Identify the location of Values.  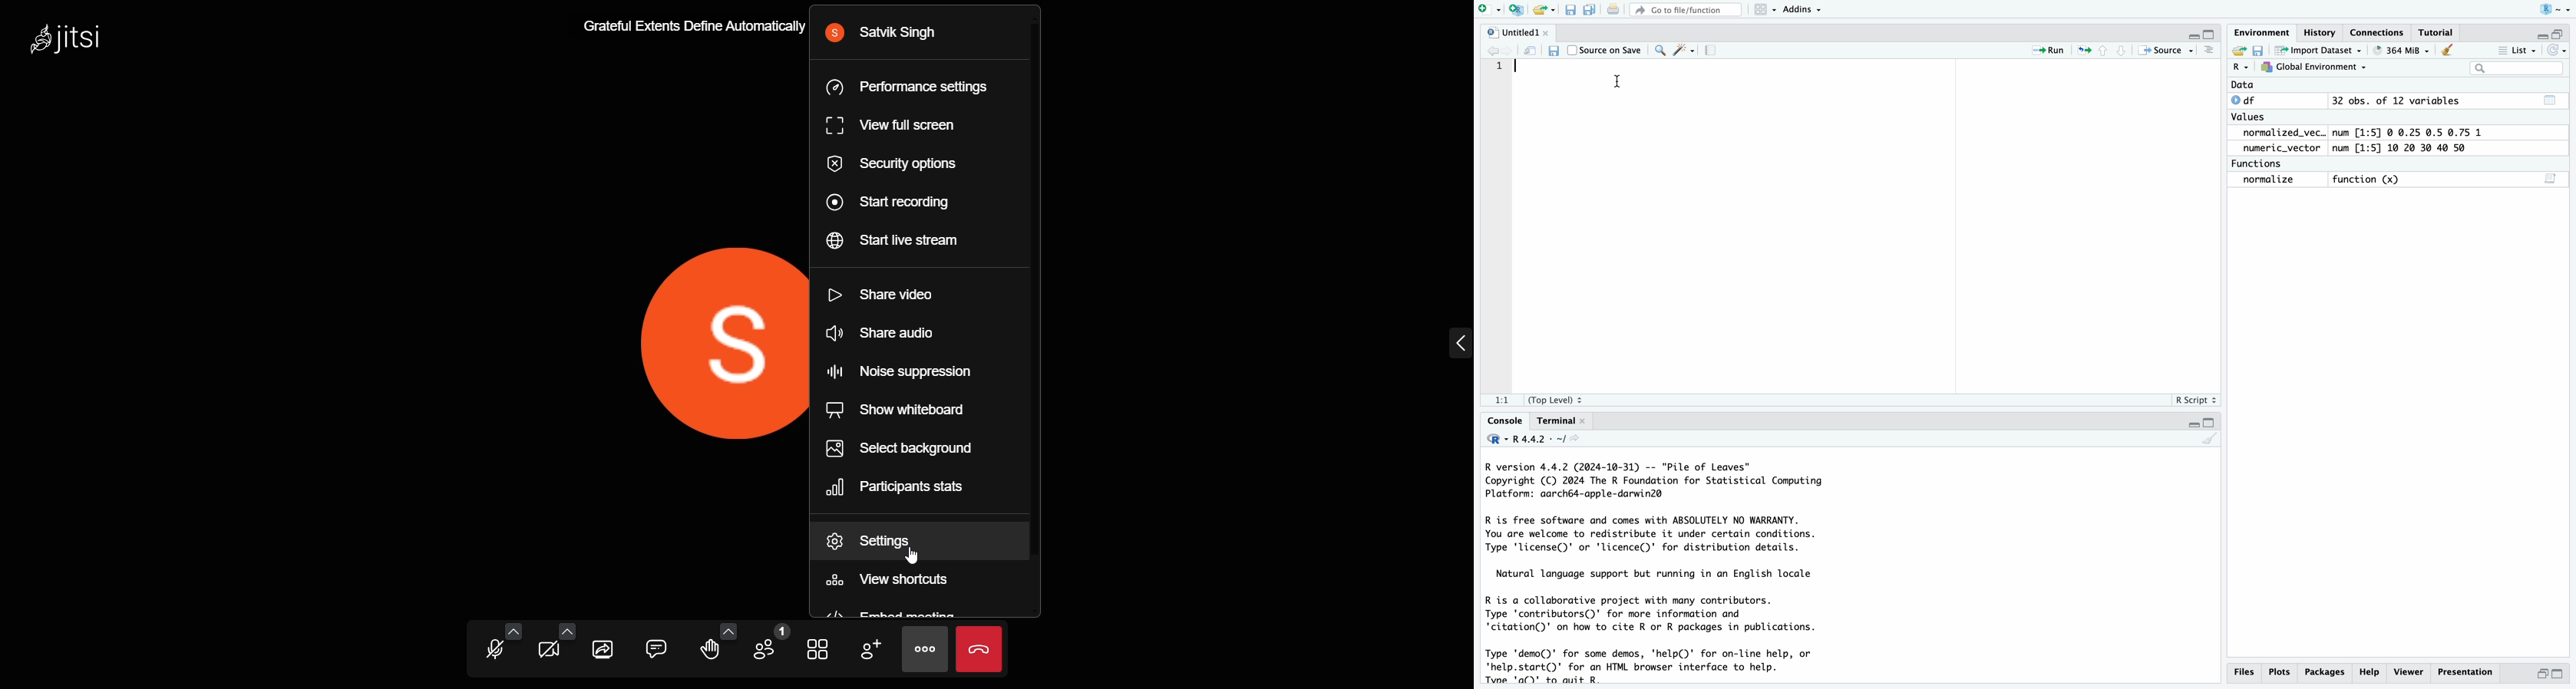
(2248, 119).